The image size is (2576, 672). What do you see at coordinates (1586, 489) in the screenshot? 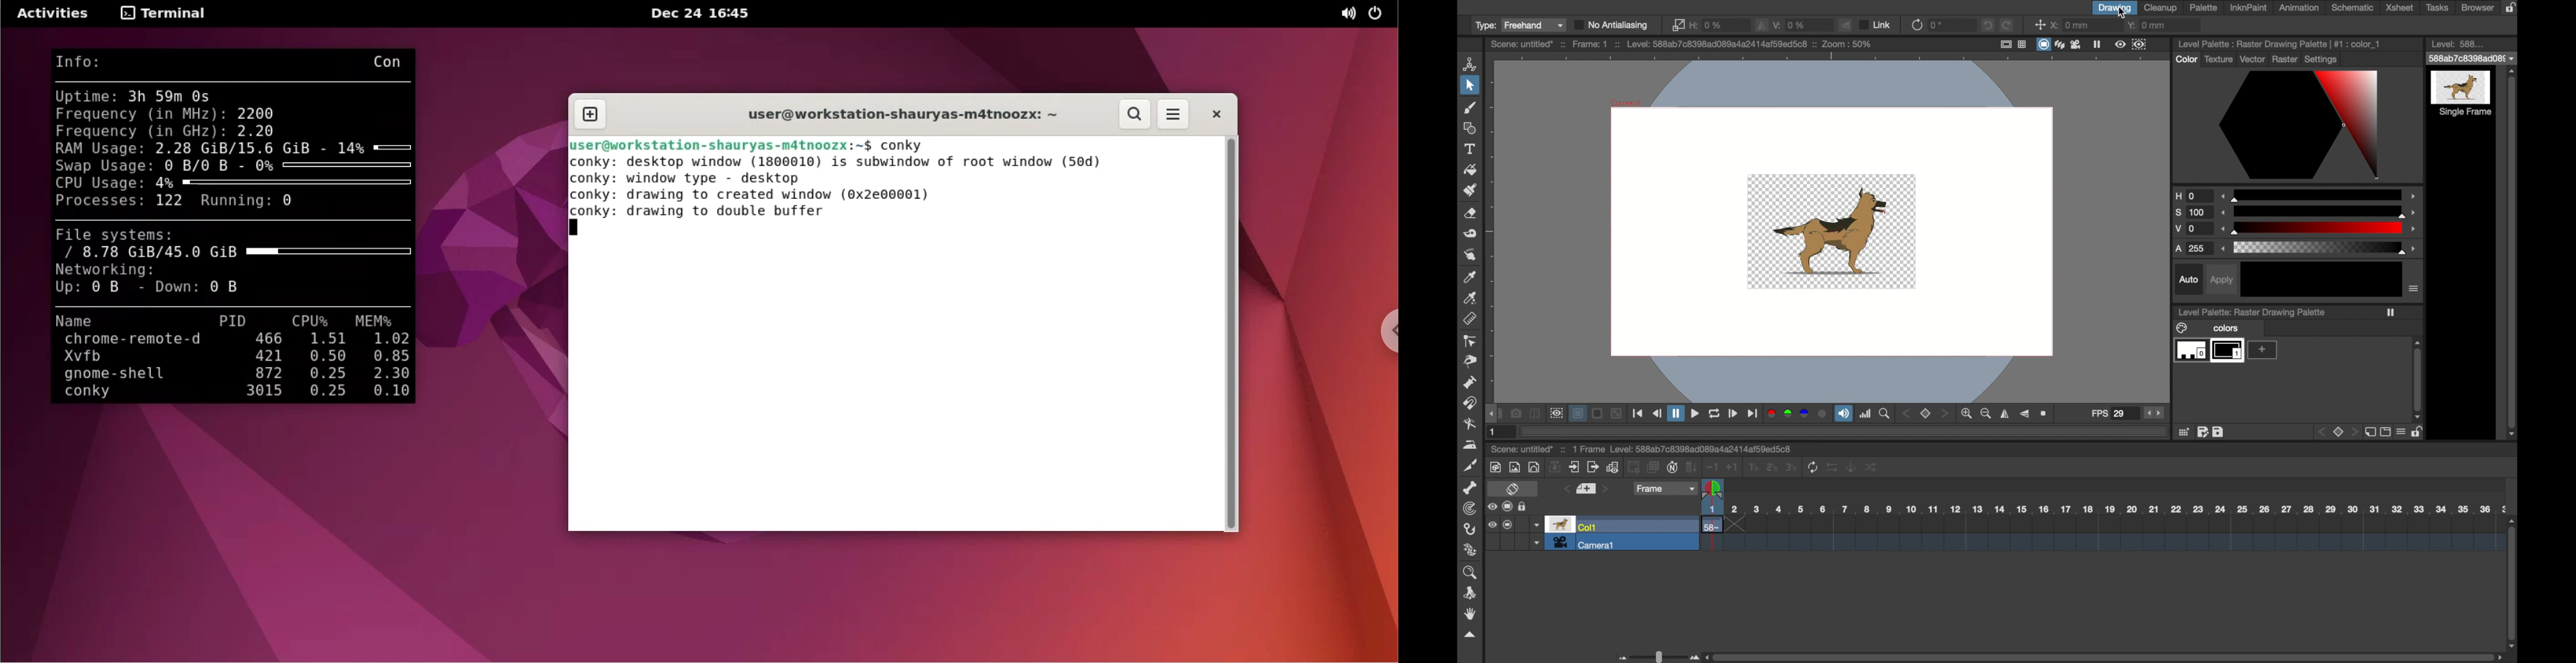
I see `set` at bounding box center [1586, 489].